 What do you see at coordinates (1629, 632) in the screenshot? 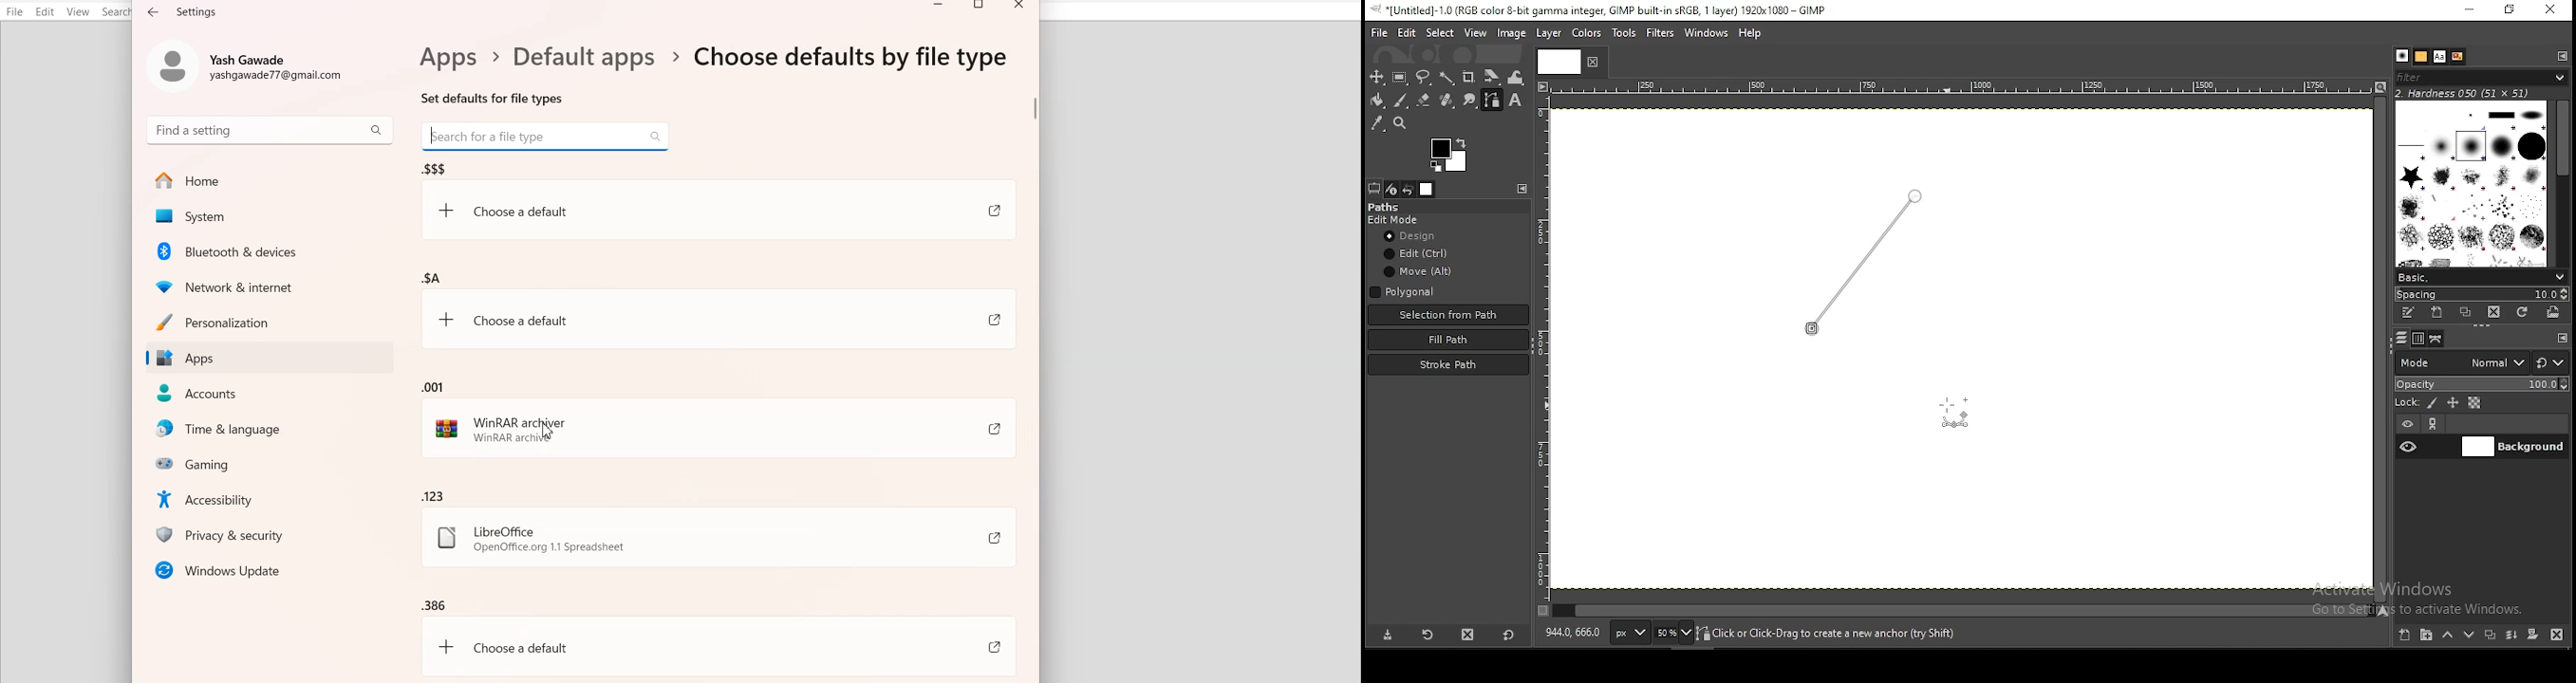
I see `units` at bounding box center [1629, 632].